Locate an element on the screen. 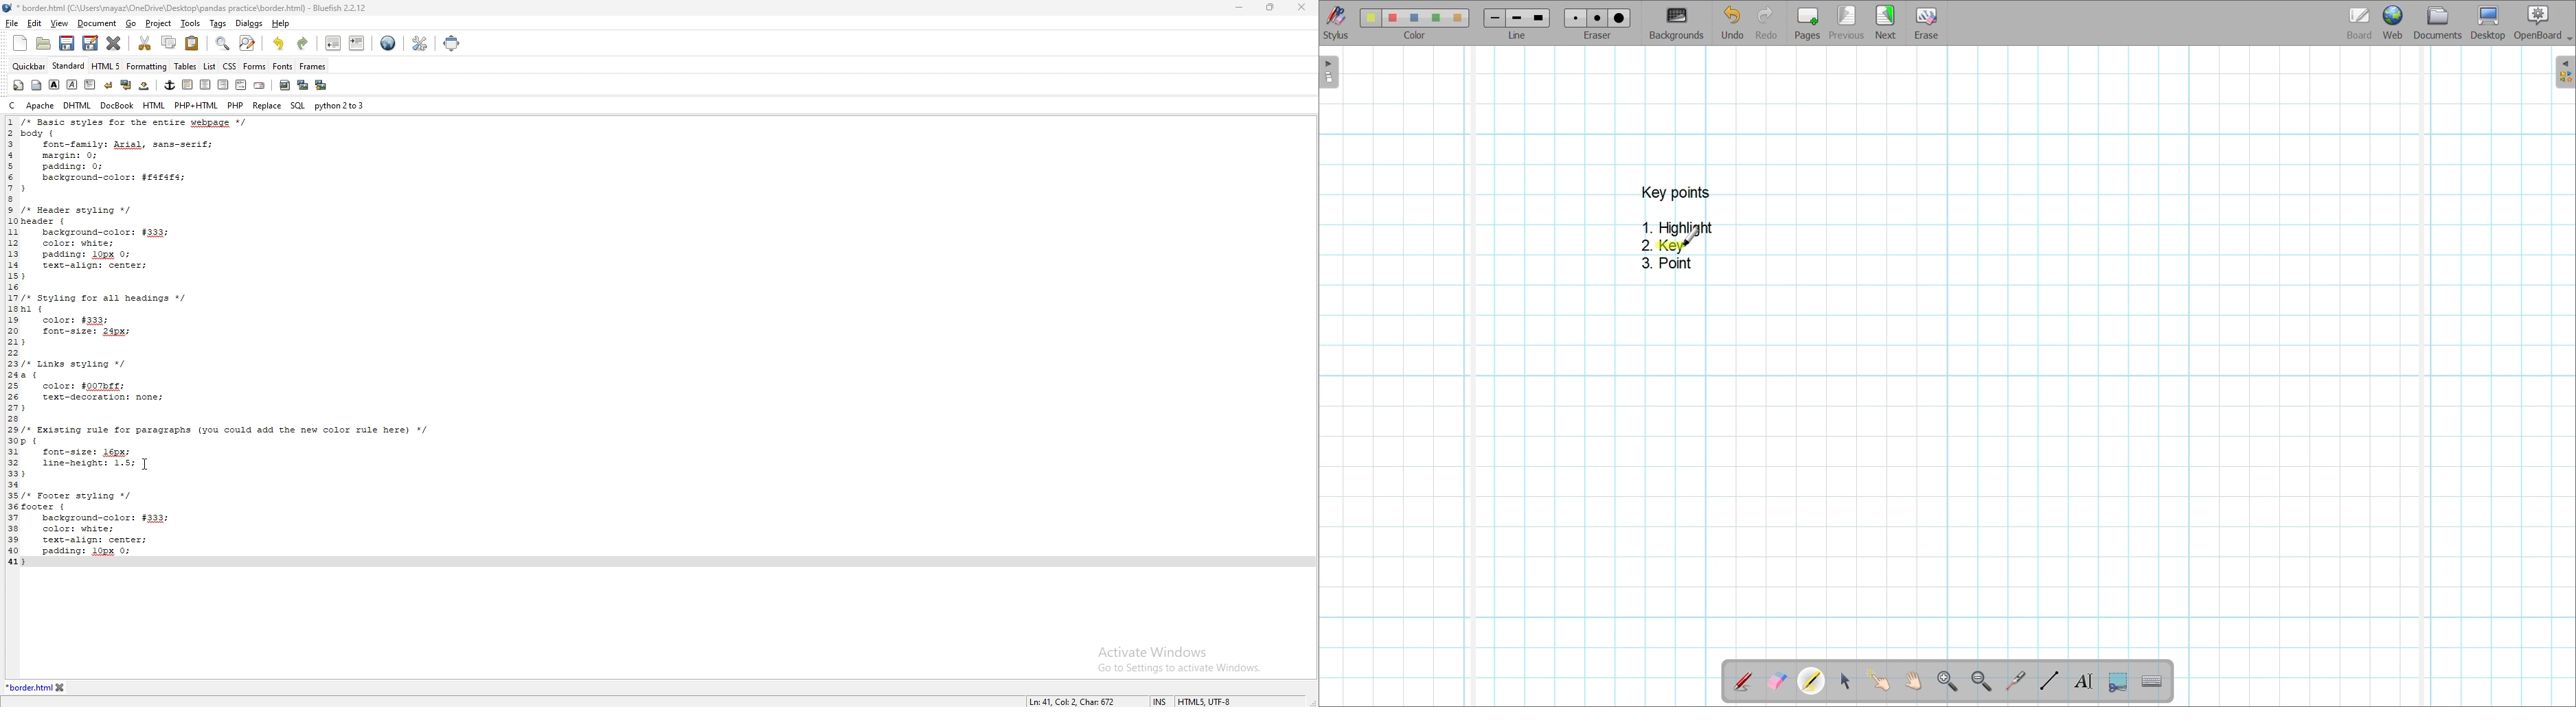  formatting is located at coordinates (147, 66).